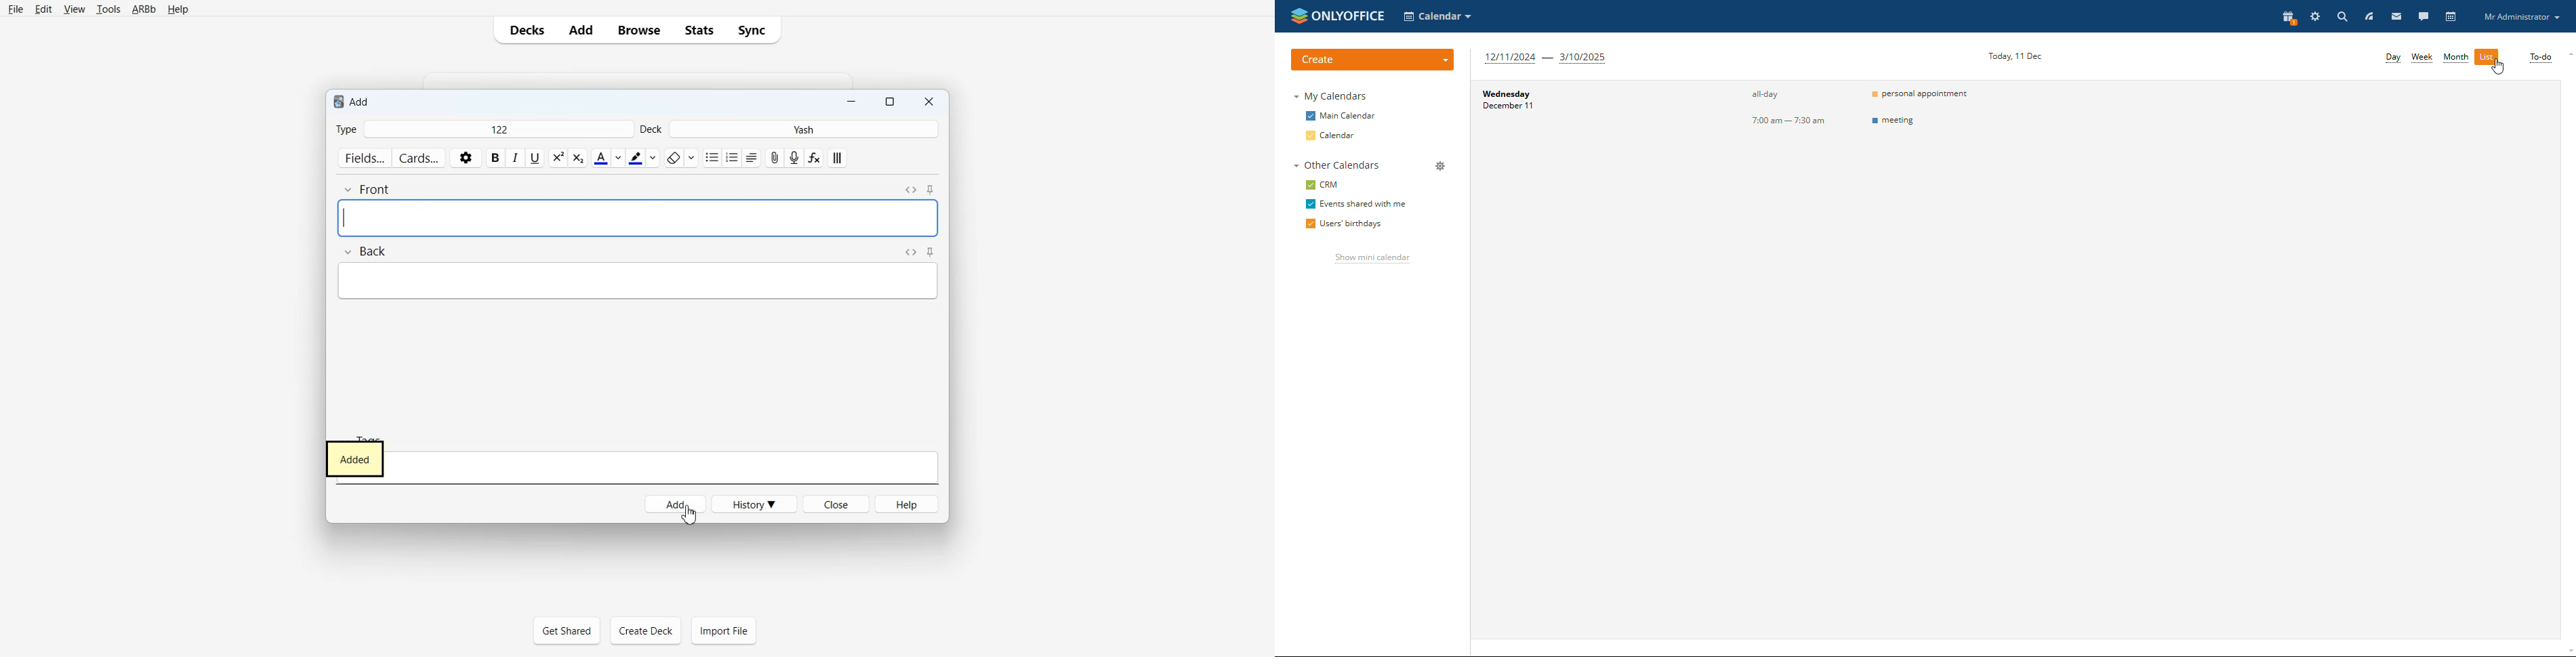  What do you see at coordinates (921, 186) in the screenshot?
I see `navigate` at bounding box center [921, 186].